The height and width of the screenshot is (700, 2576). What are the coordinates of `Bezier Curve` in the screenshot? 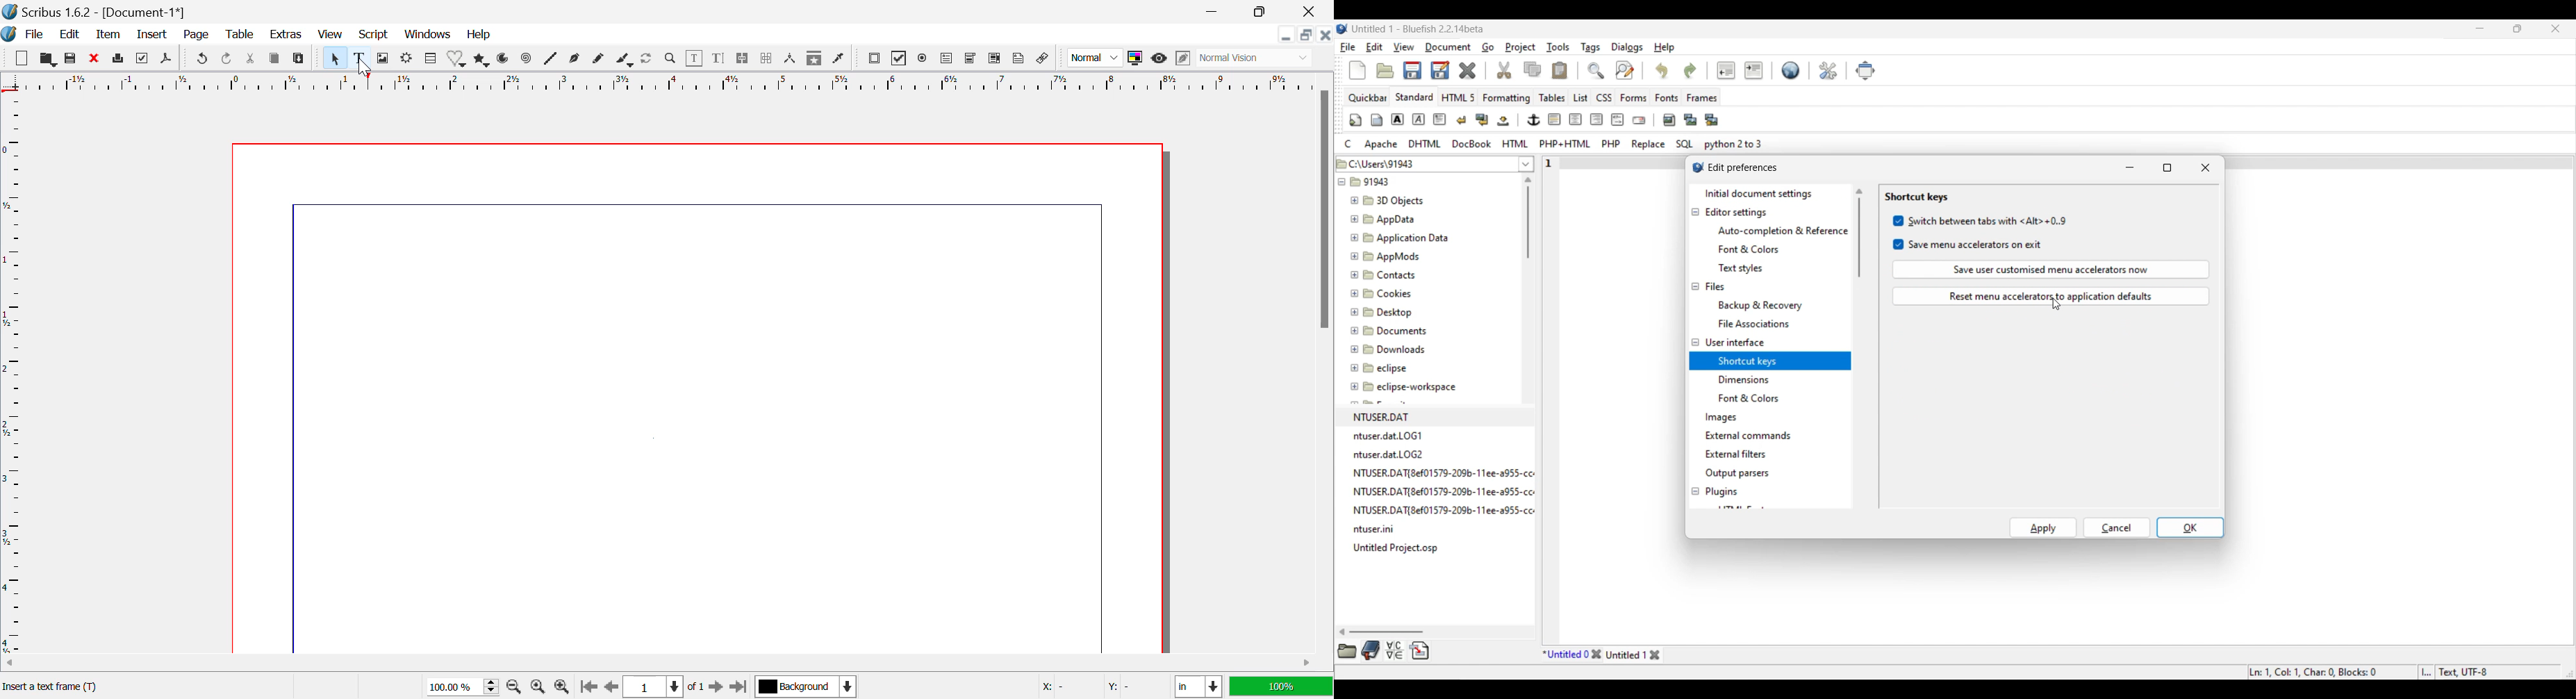 It's located at (577, 60).